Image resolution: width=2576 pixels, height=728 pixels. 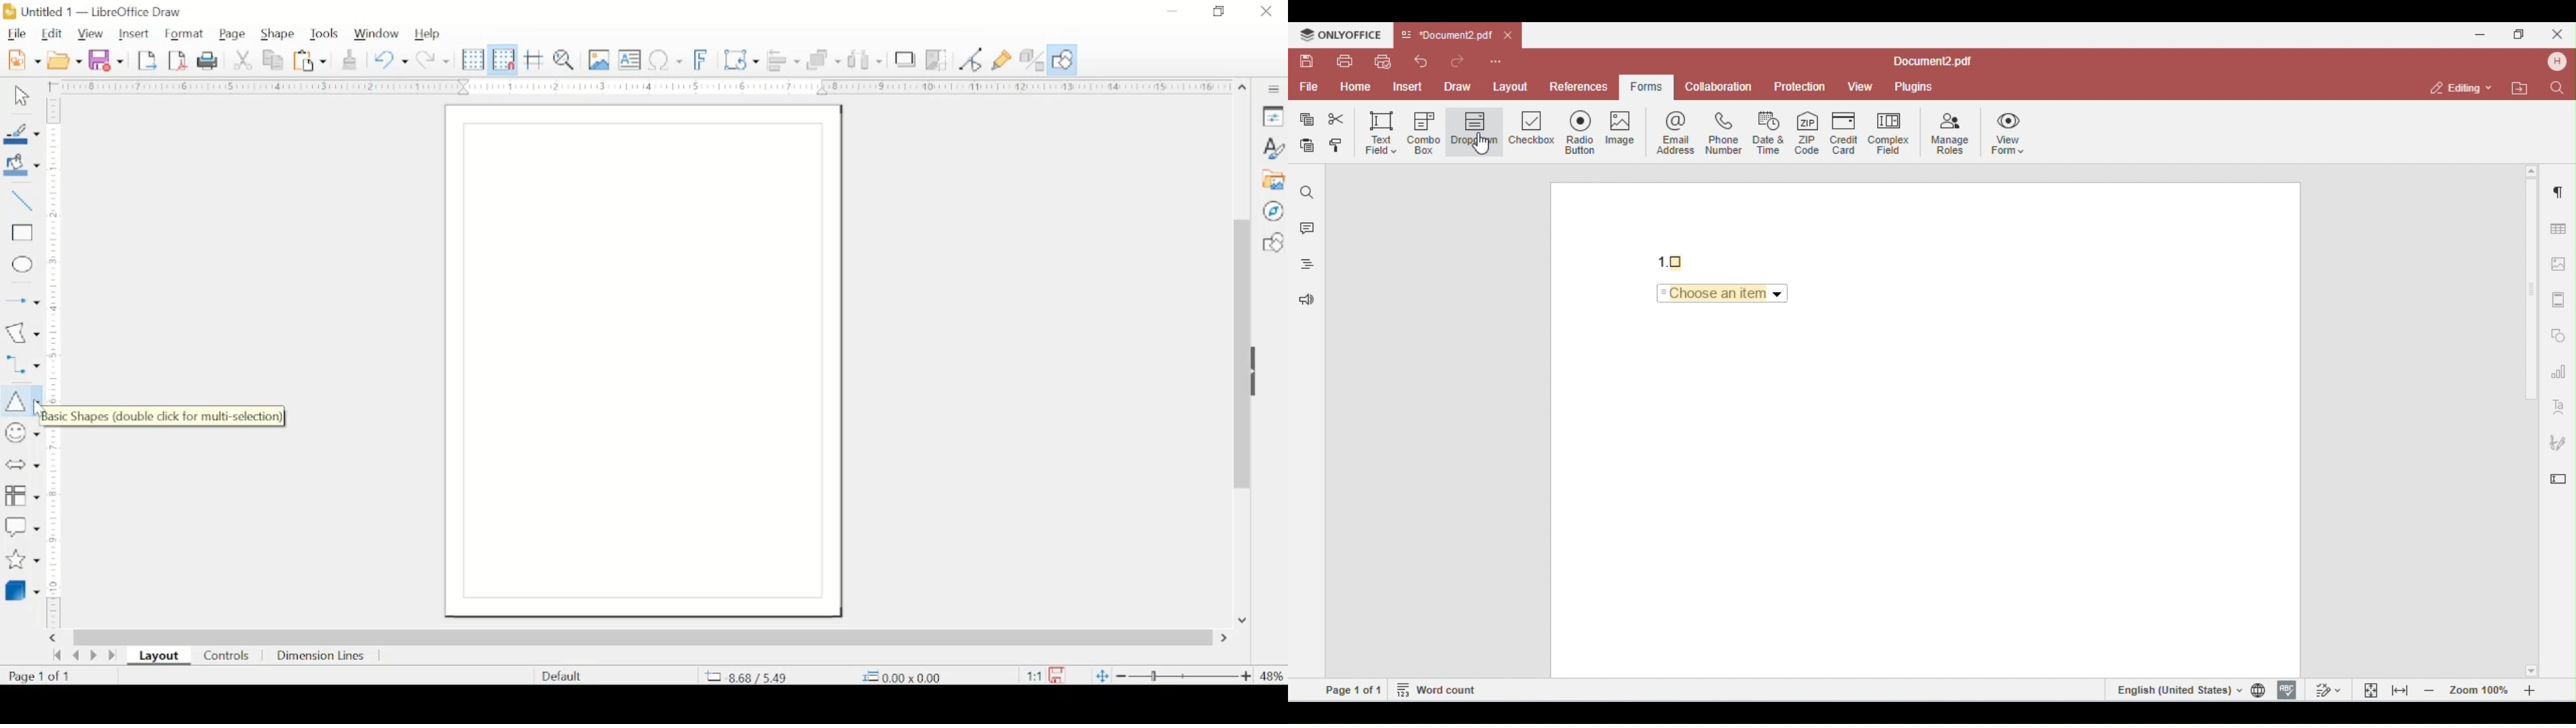 What do you see at coordinates (56, 365) in the screenshot?
I see `margin` at bounding box center [56, 365].